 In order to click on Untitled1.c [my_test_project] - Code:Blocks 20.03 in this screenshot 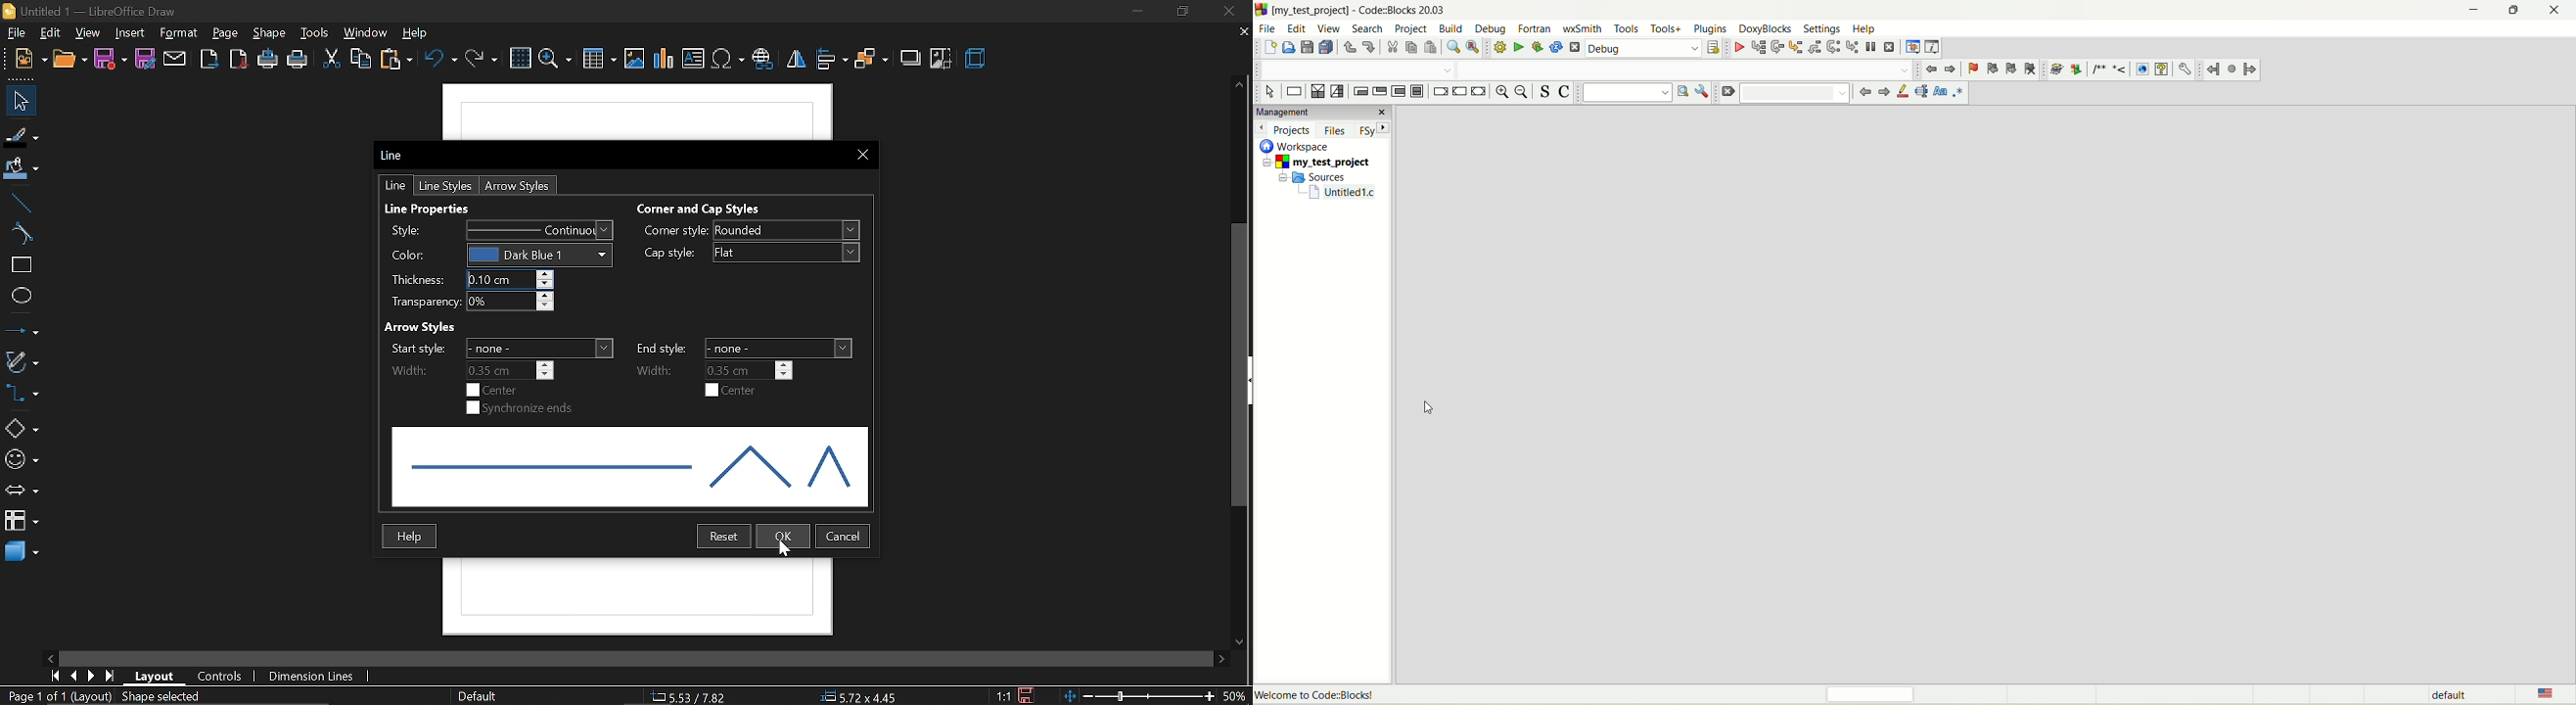, I will do `click(1382, 10)`.